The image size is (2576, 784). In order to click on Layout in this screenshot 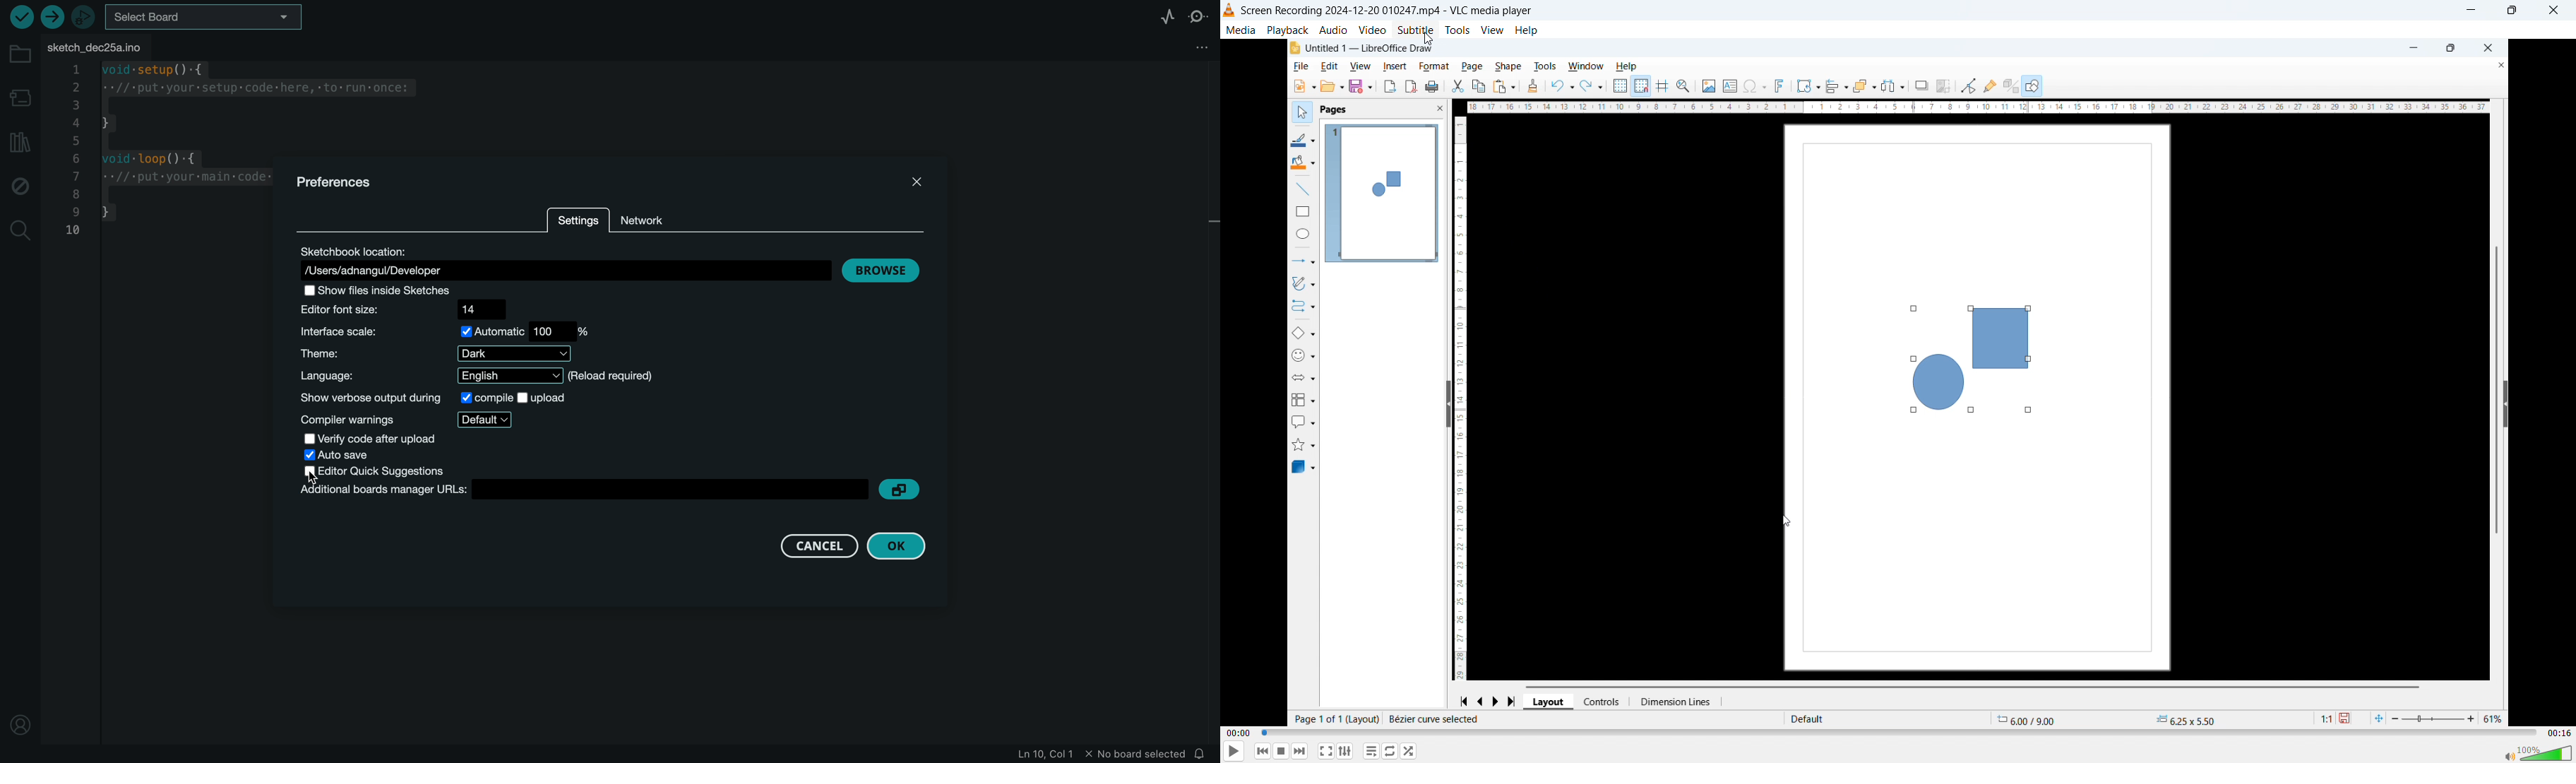, I will do `click(1550, 702)`.